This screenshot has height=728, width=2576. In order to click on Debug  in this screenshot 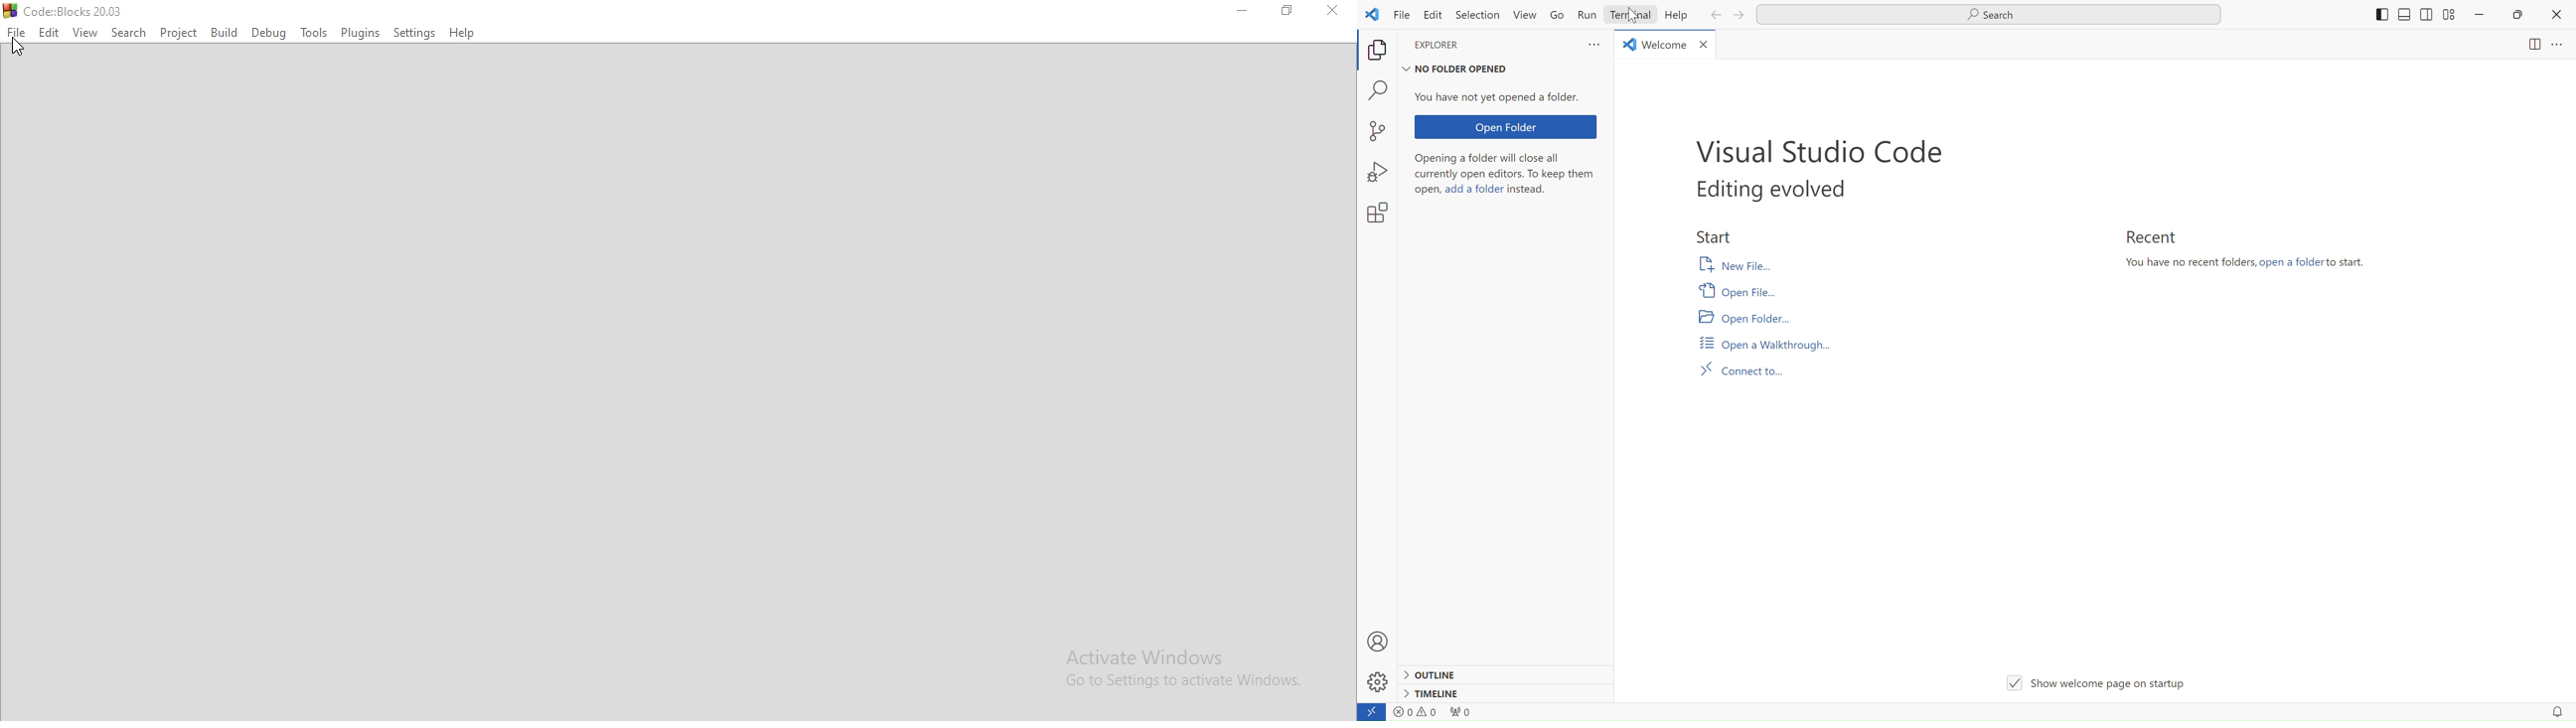, I will do `click(267, 34)`.